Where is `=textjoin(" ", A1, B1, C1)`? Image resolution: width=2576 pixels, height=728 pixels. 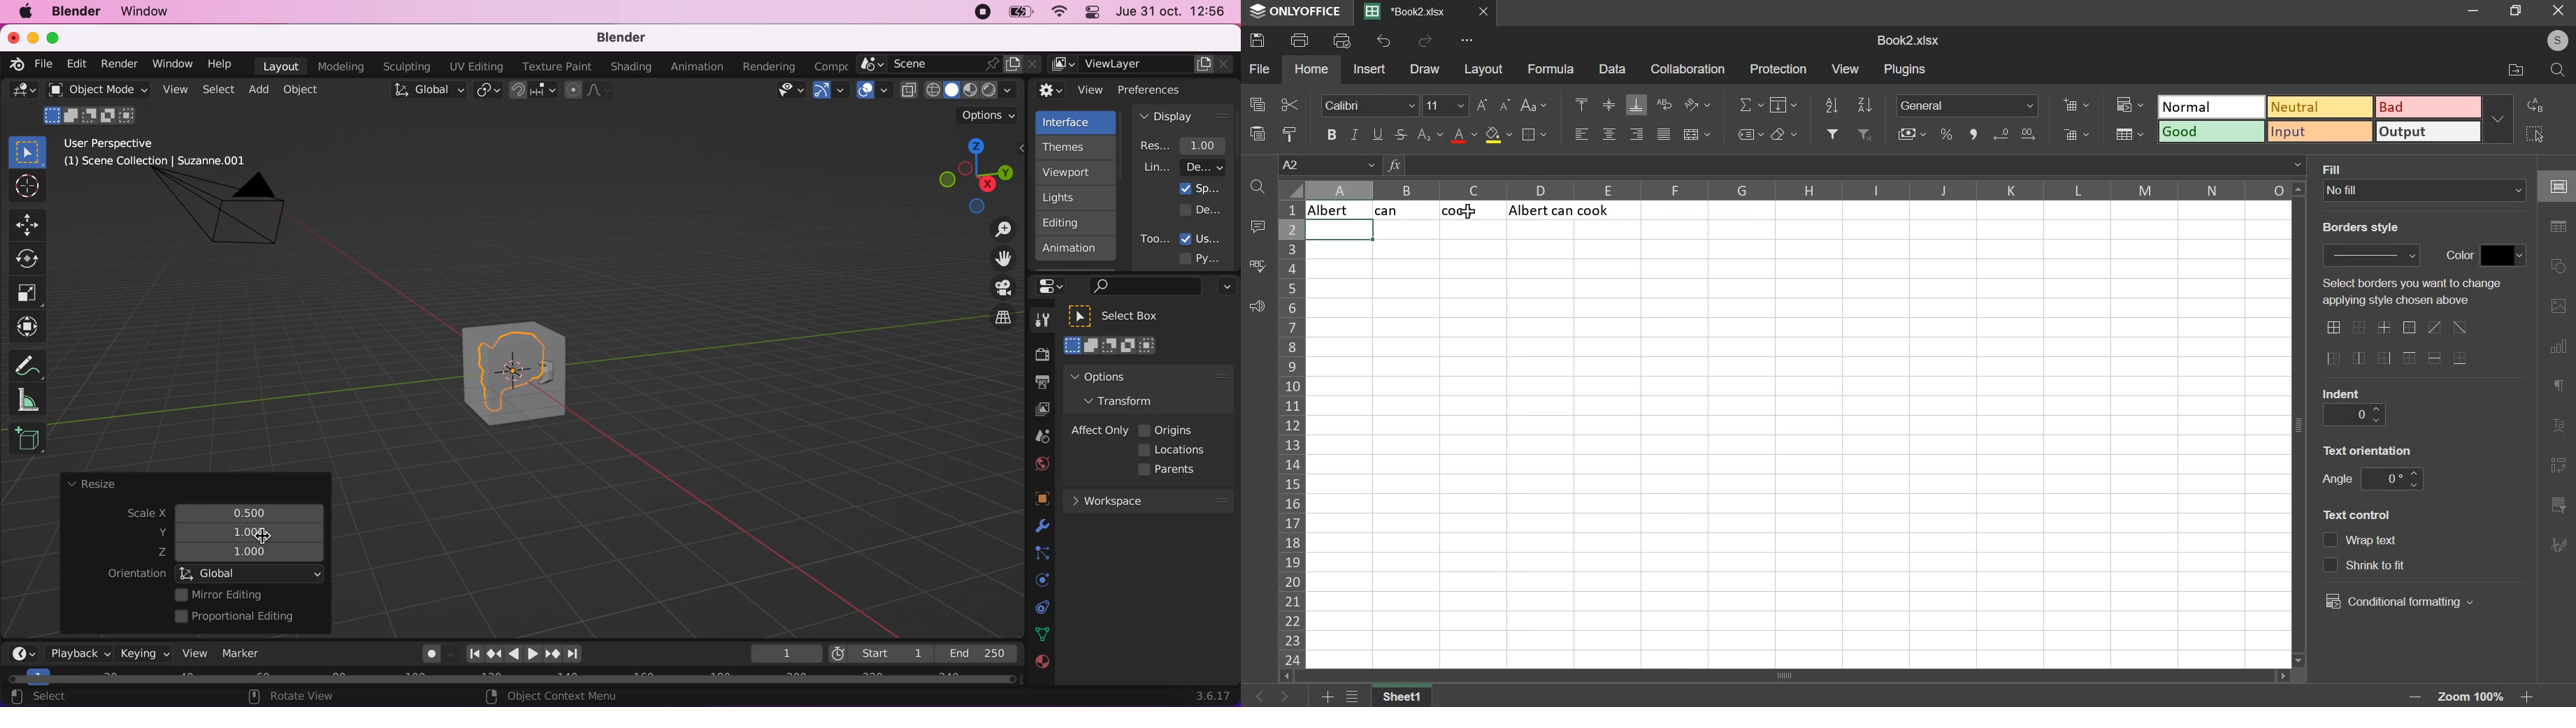
=textjoin(" ", A1, B1, C1) is located at coordinates (1856, 165).